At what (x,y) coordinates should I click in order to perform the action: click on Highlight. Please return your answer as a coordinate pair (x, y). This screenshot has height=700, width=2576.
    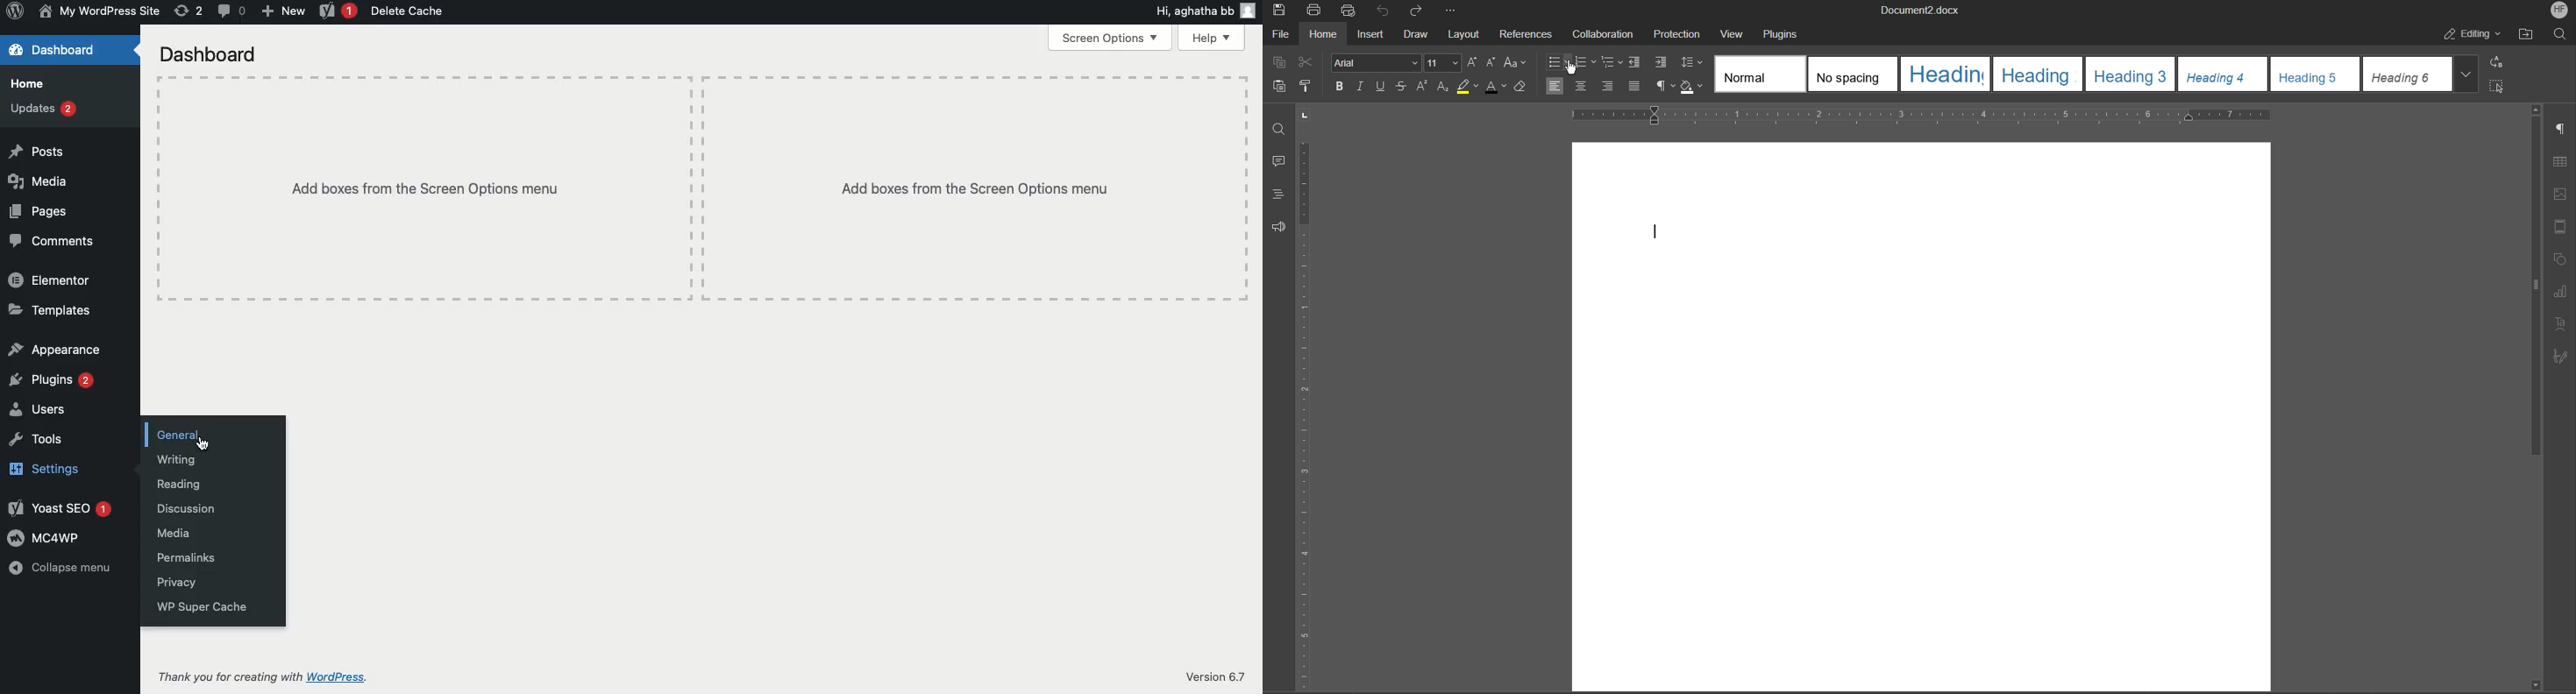
    Looking at the image, I should click on (1470, 86).